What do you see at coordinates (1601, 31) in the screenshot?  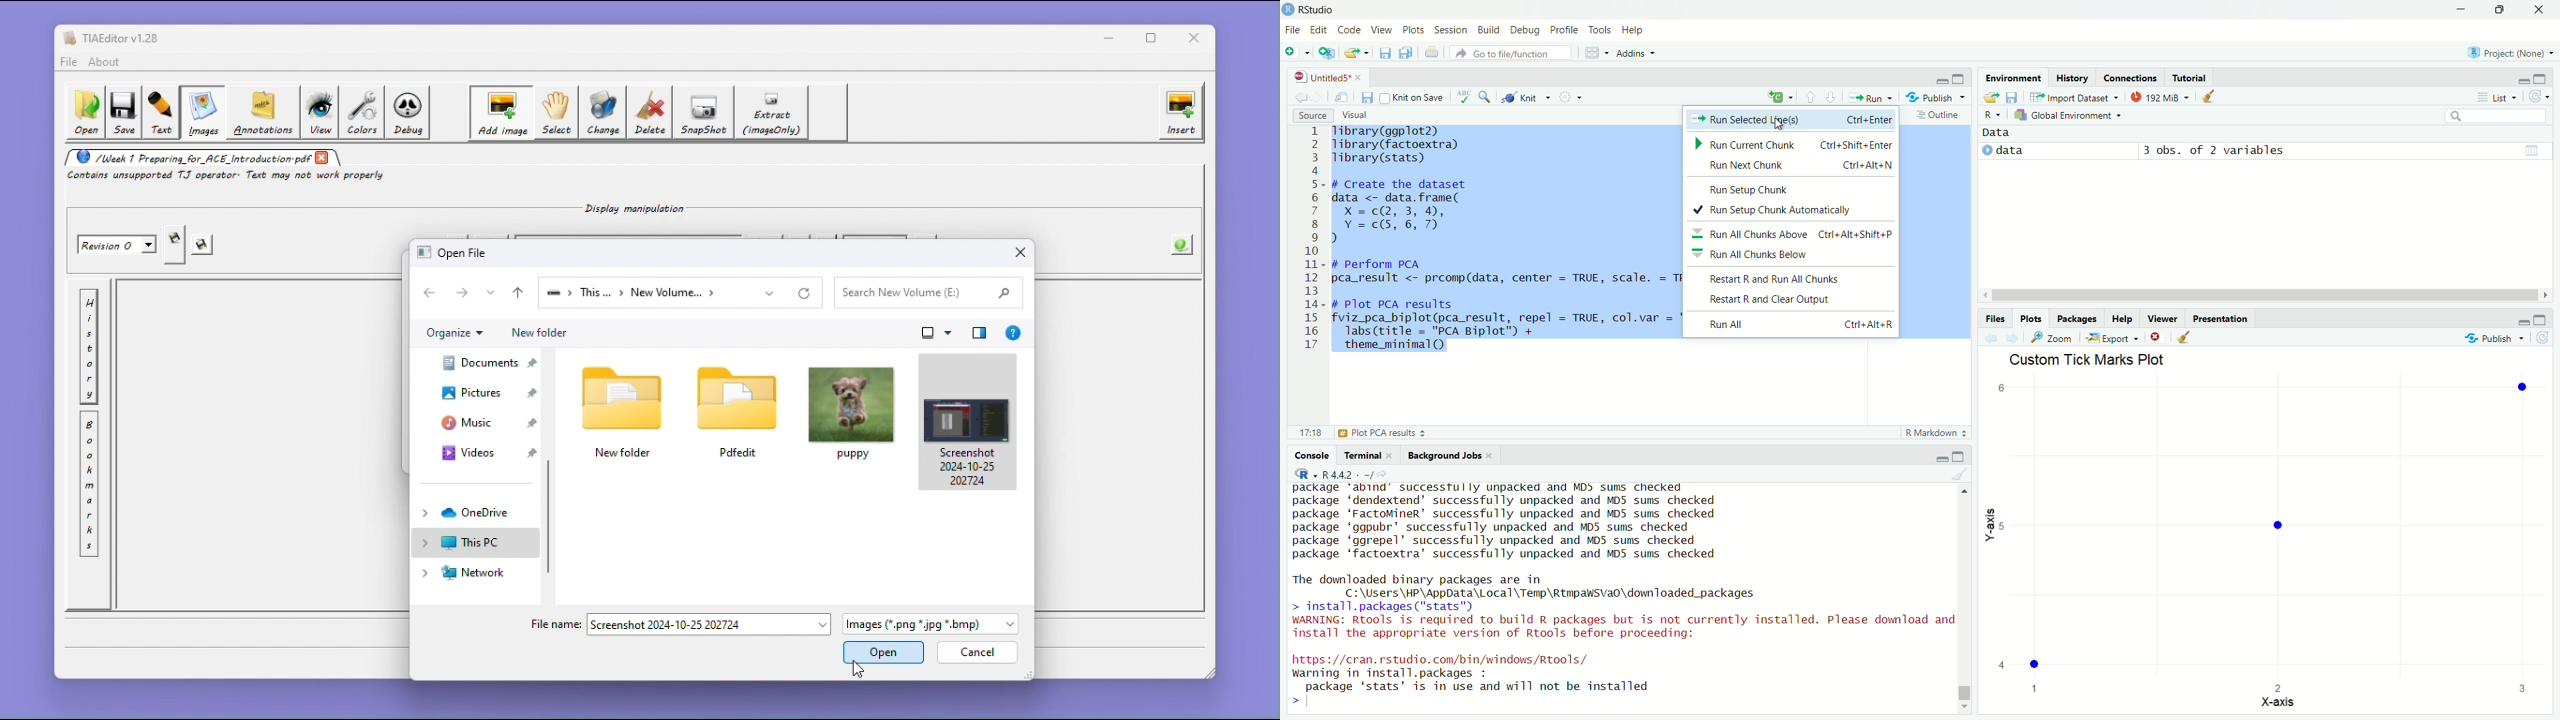 I see `Tools` at bounding box center [1601, 31].